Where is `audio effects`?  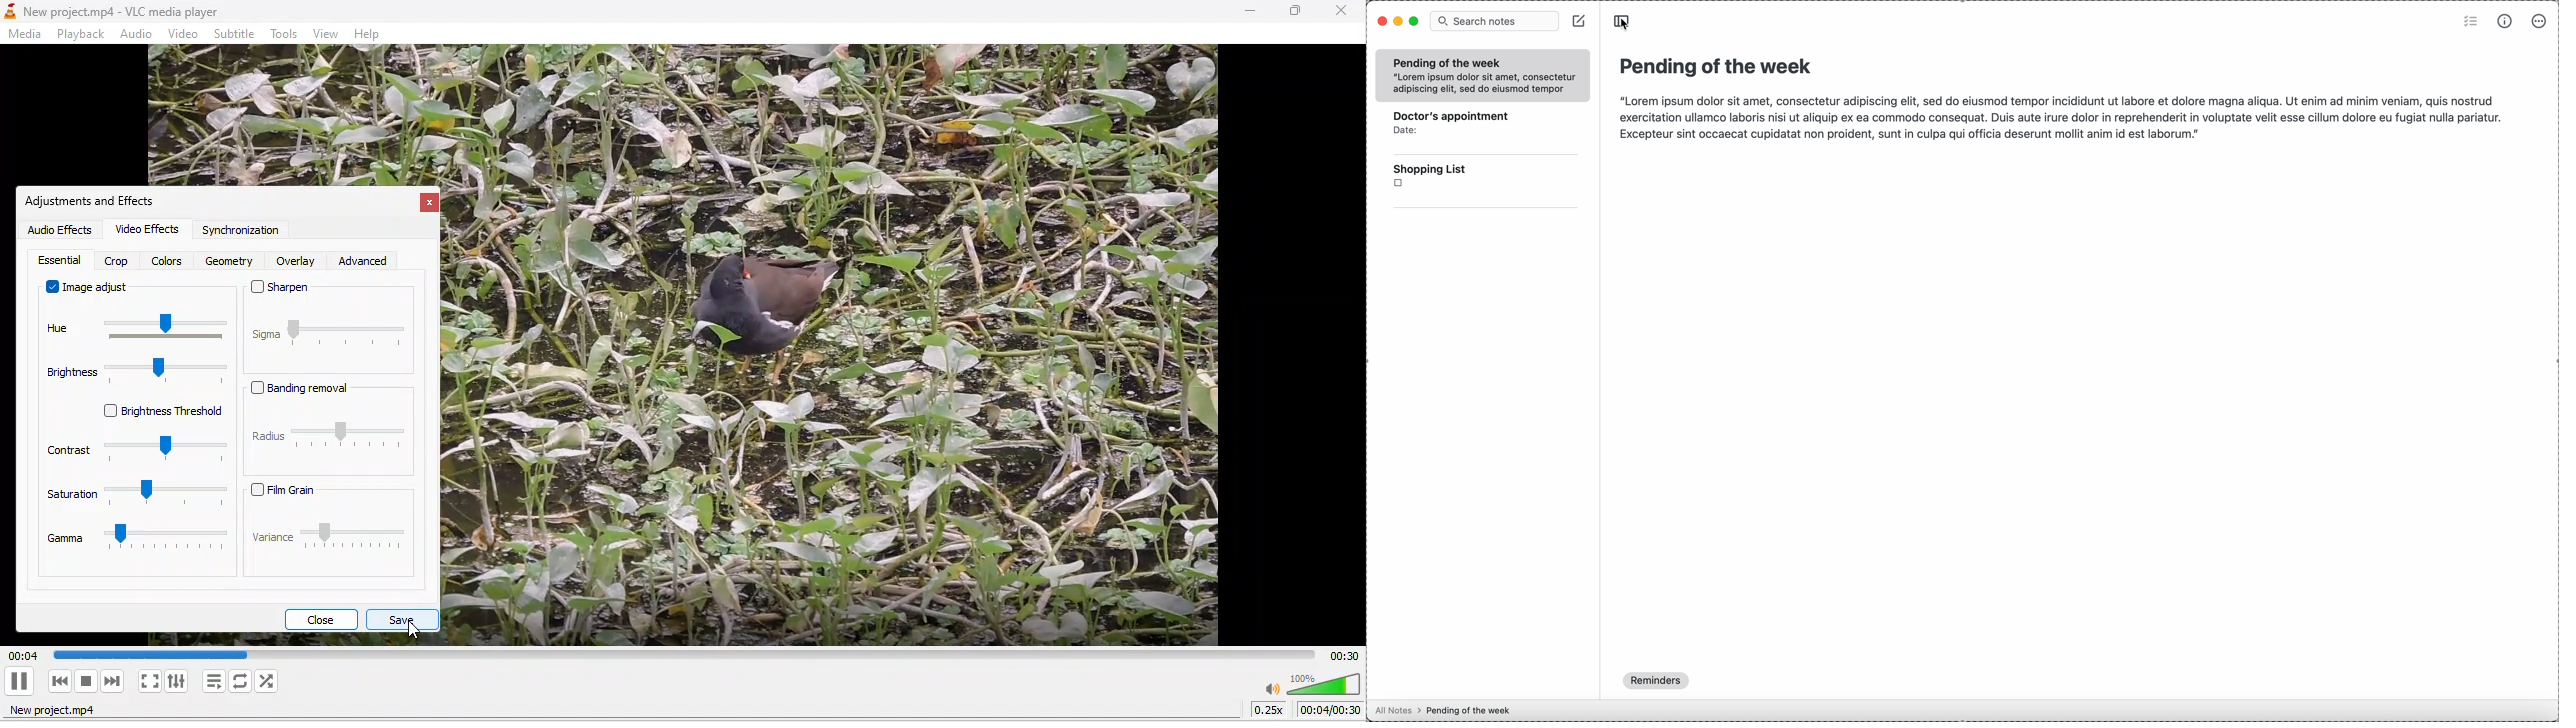 audio effects is located at coordinates (59, 231).